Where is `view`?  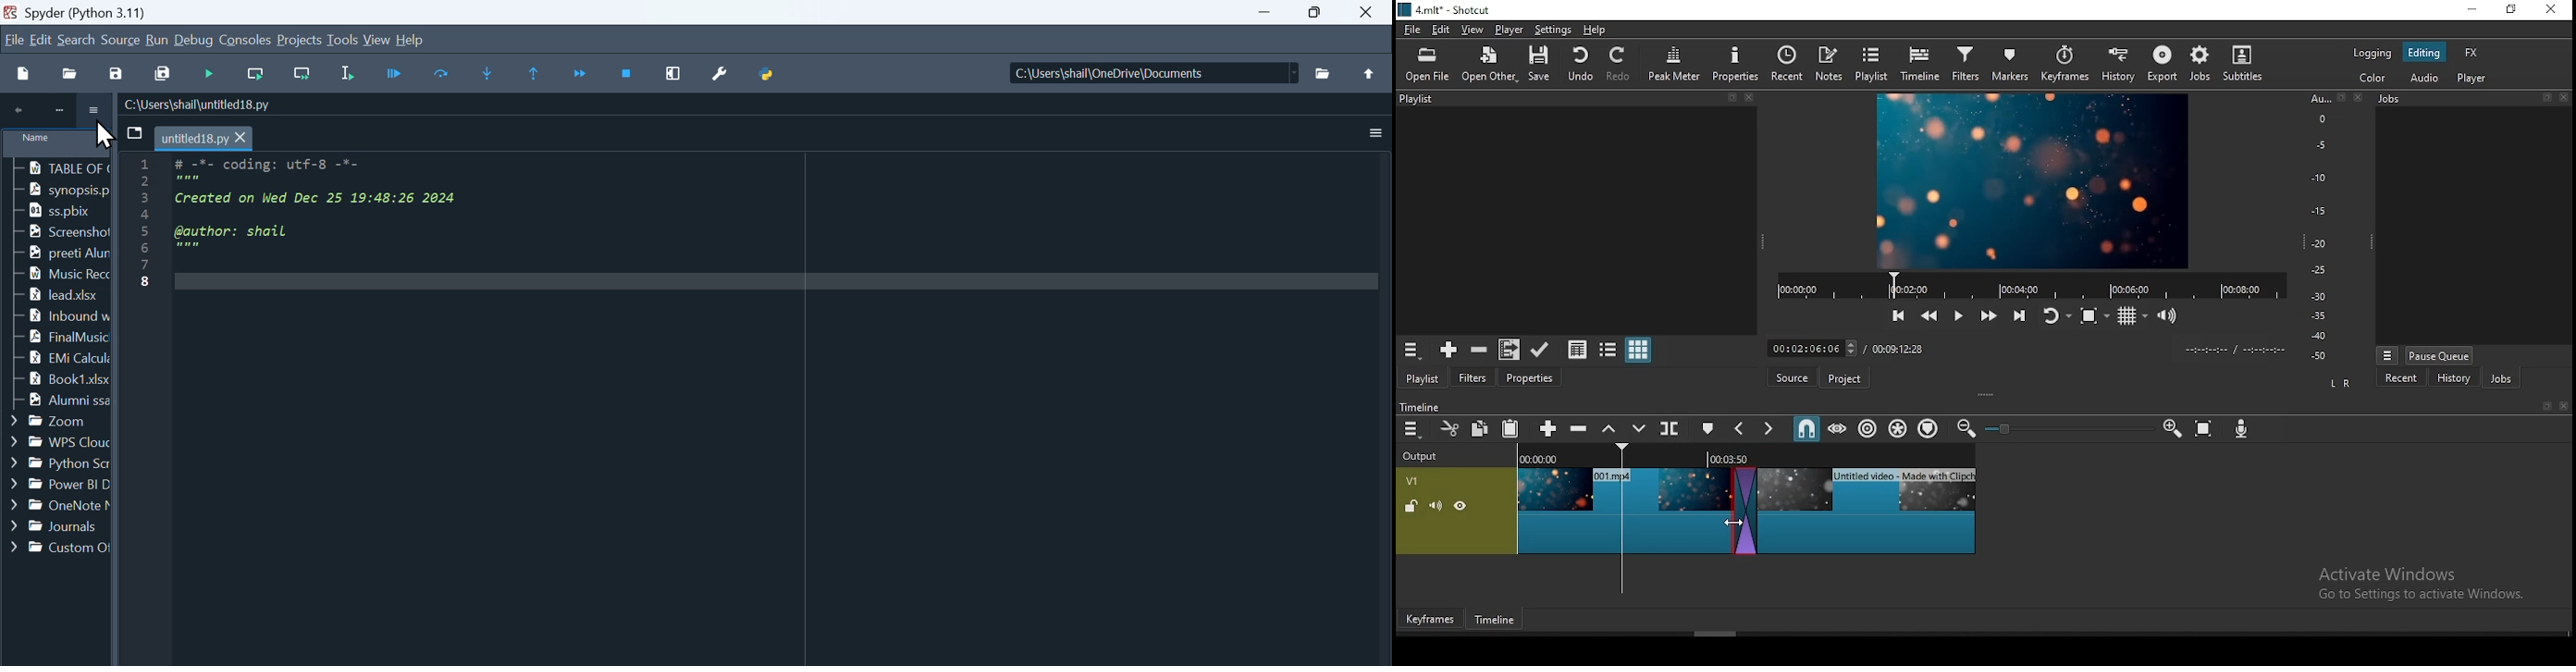 view is located at coordinates (1471, 29).